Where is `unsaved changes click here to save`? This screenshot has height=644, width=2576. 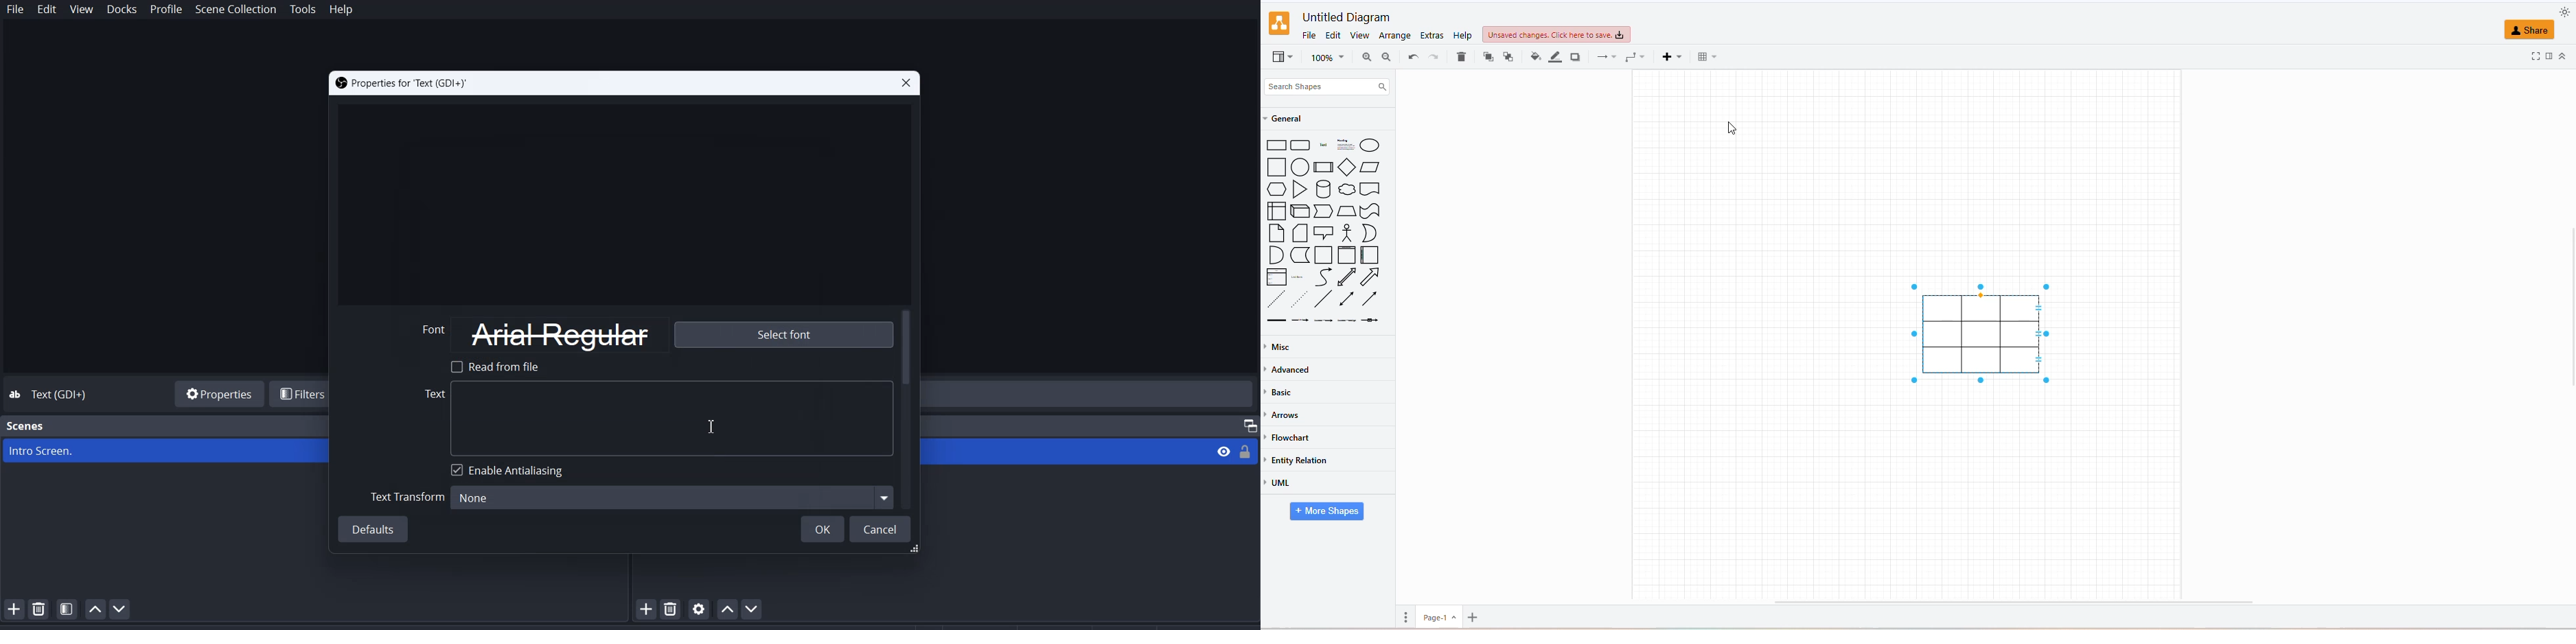
unsaved changes click here to save is located at coordinates (1555, 36).